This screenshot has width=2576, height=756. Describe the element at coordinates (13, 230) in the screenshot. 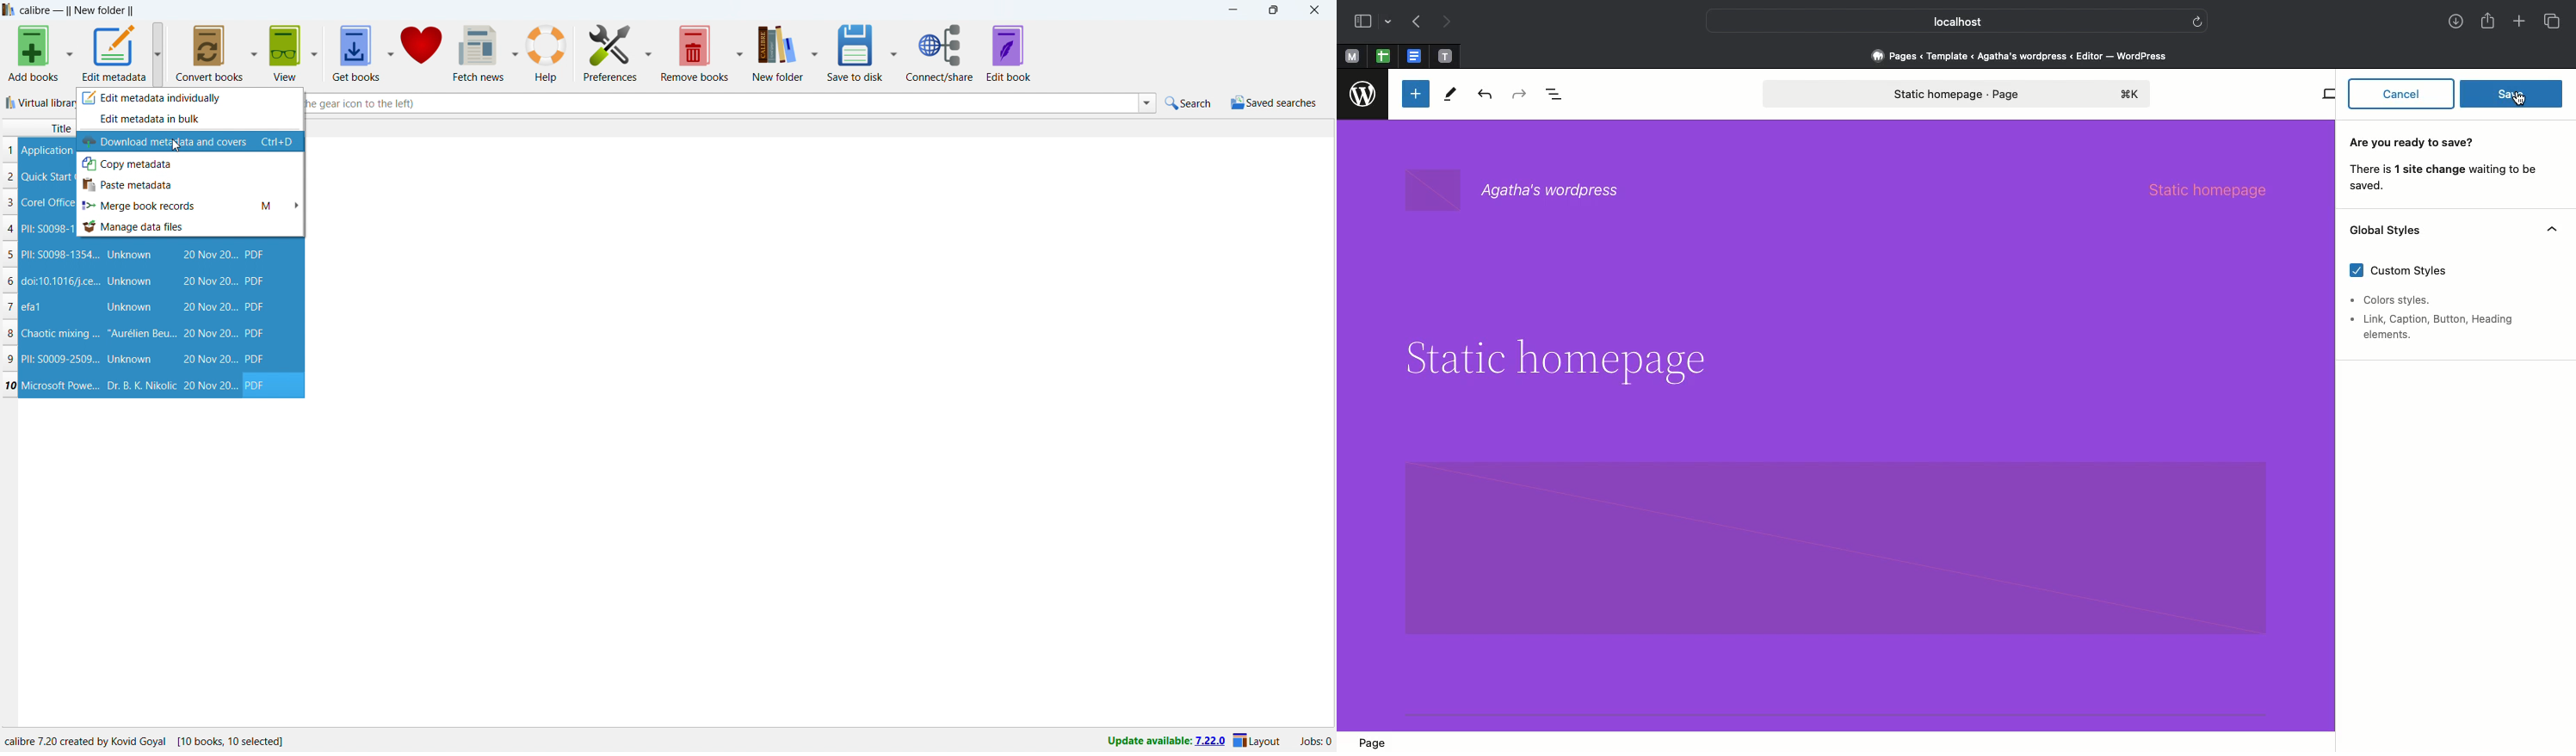

I see `4` at that location.